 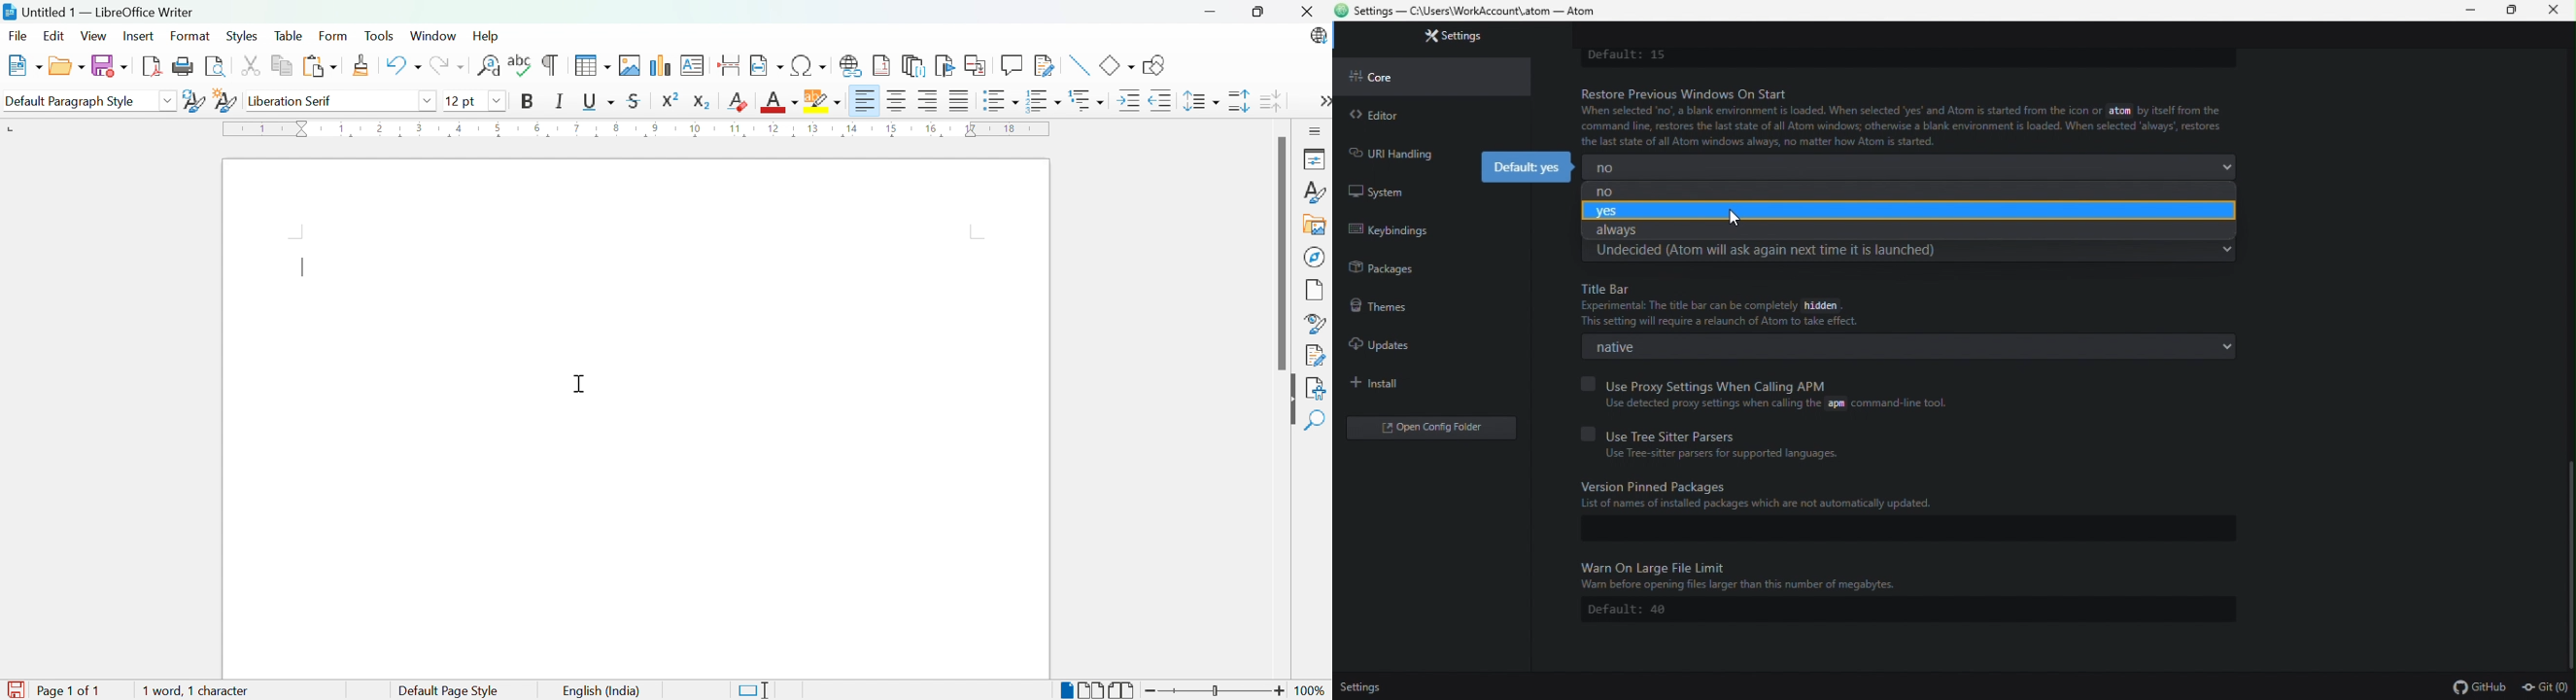 What do you see at coordinates (1088, 102) in the screenshot?
I see `Select outline format` at bounding box center [1088, 102].